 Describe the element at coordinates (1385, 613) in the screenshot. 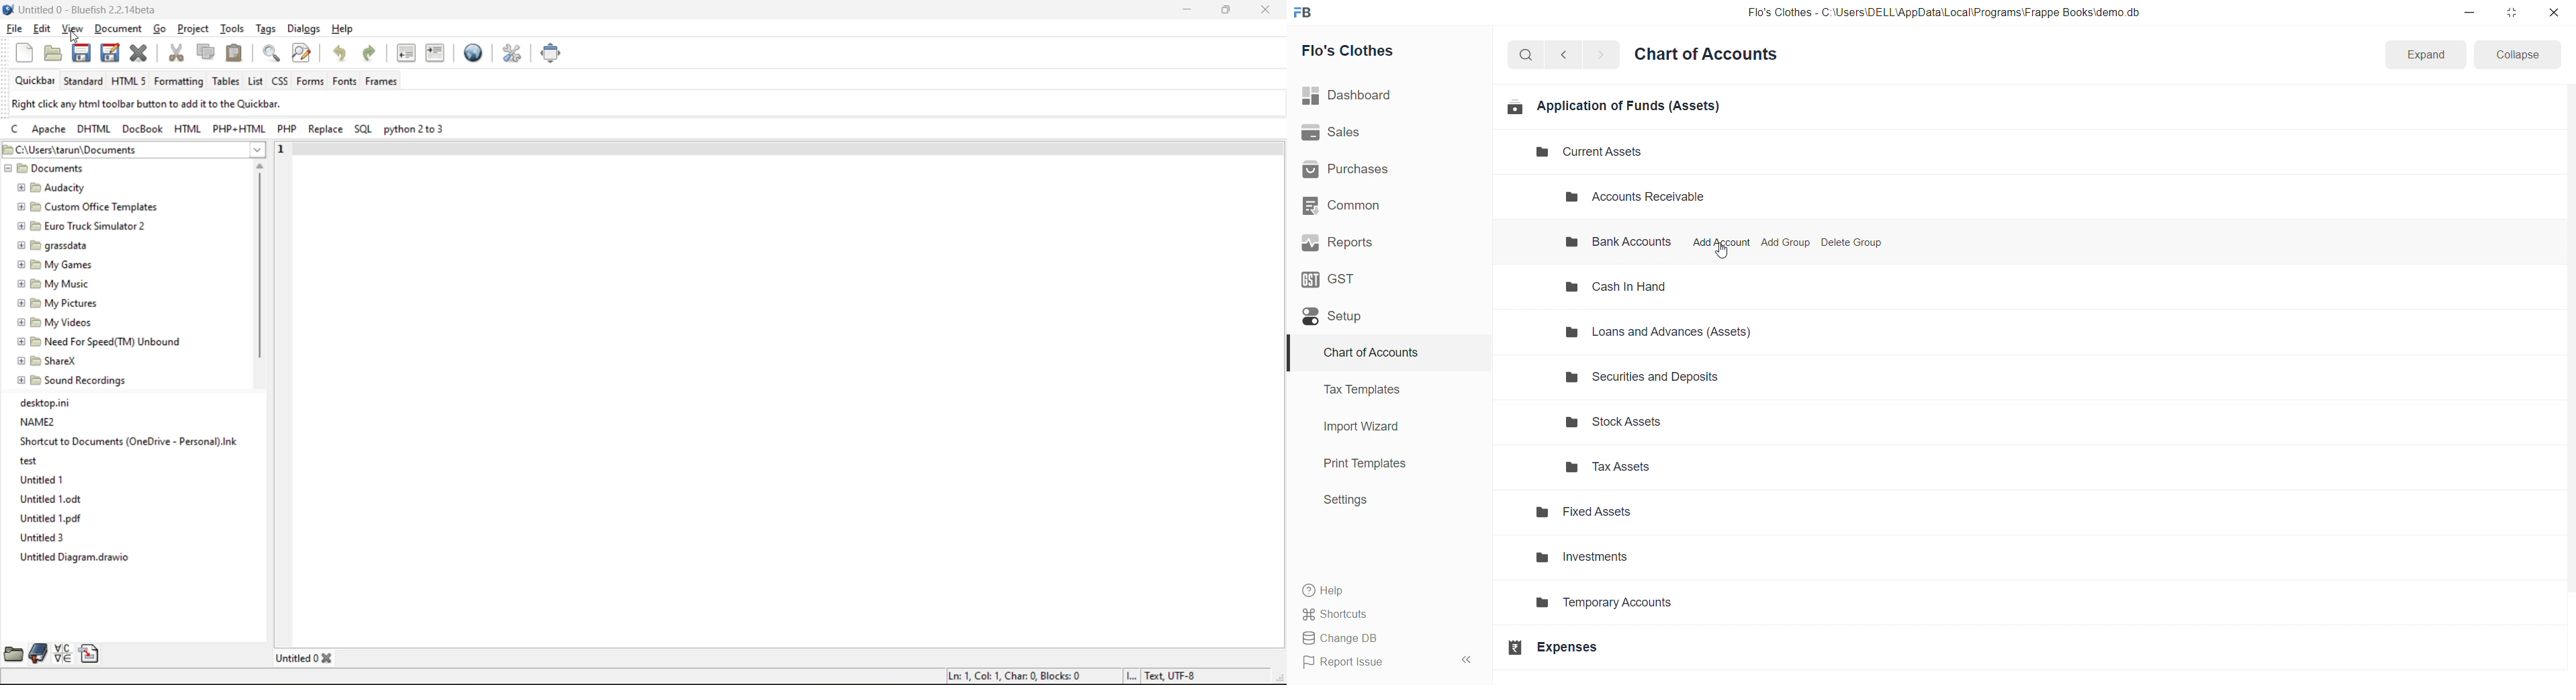

I see `Shortcuts` at that location.